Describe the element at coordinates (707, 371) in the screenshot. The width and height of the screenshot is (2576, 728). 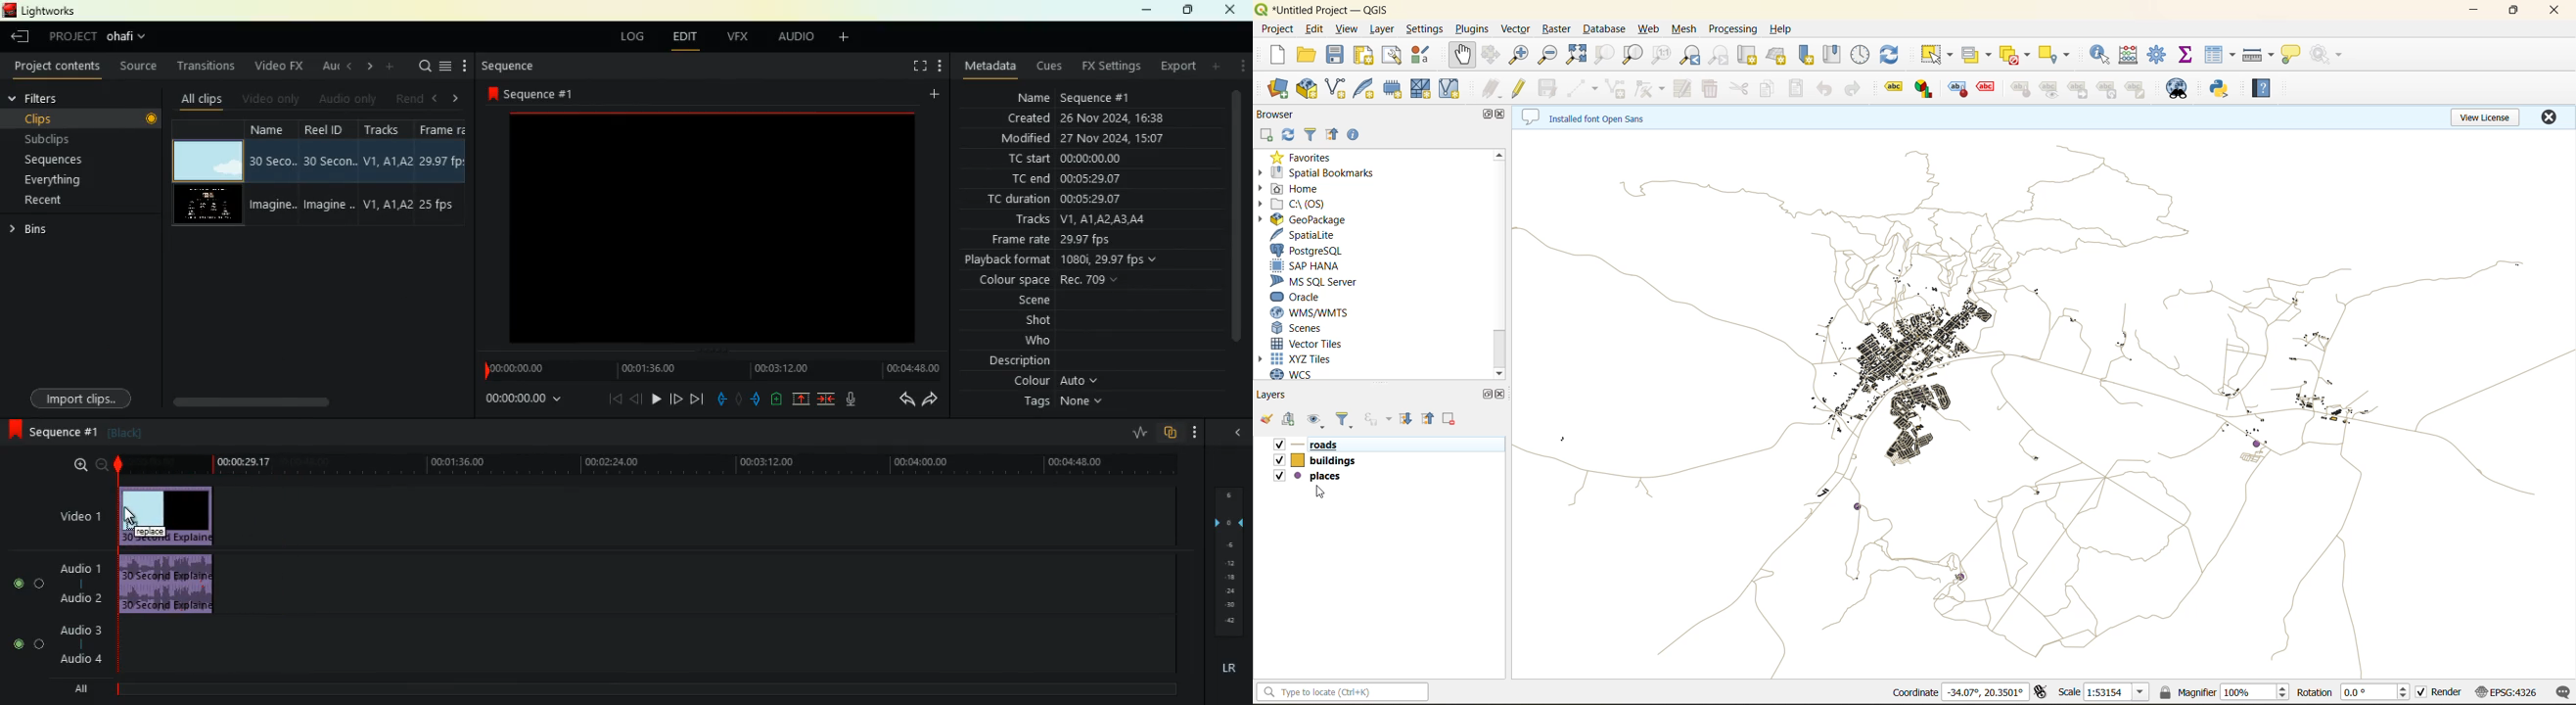
I see `timeline` at that location.